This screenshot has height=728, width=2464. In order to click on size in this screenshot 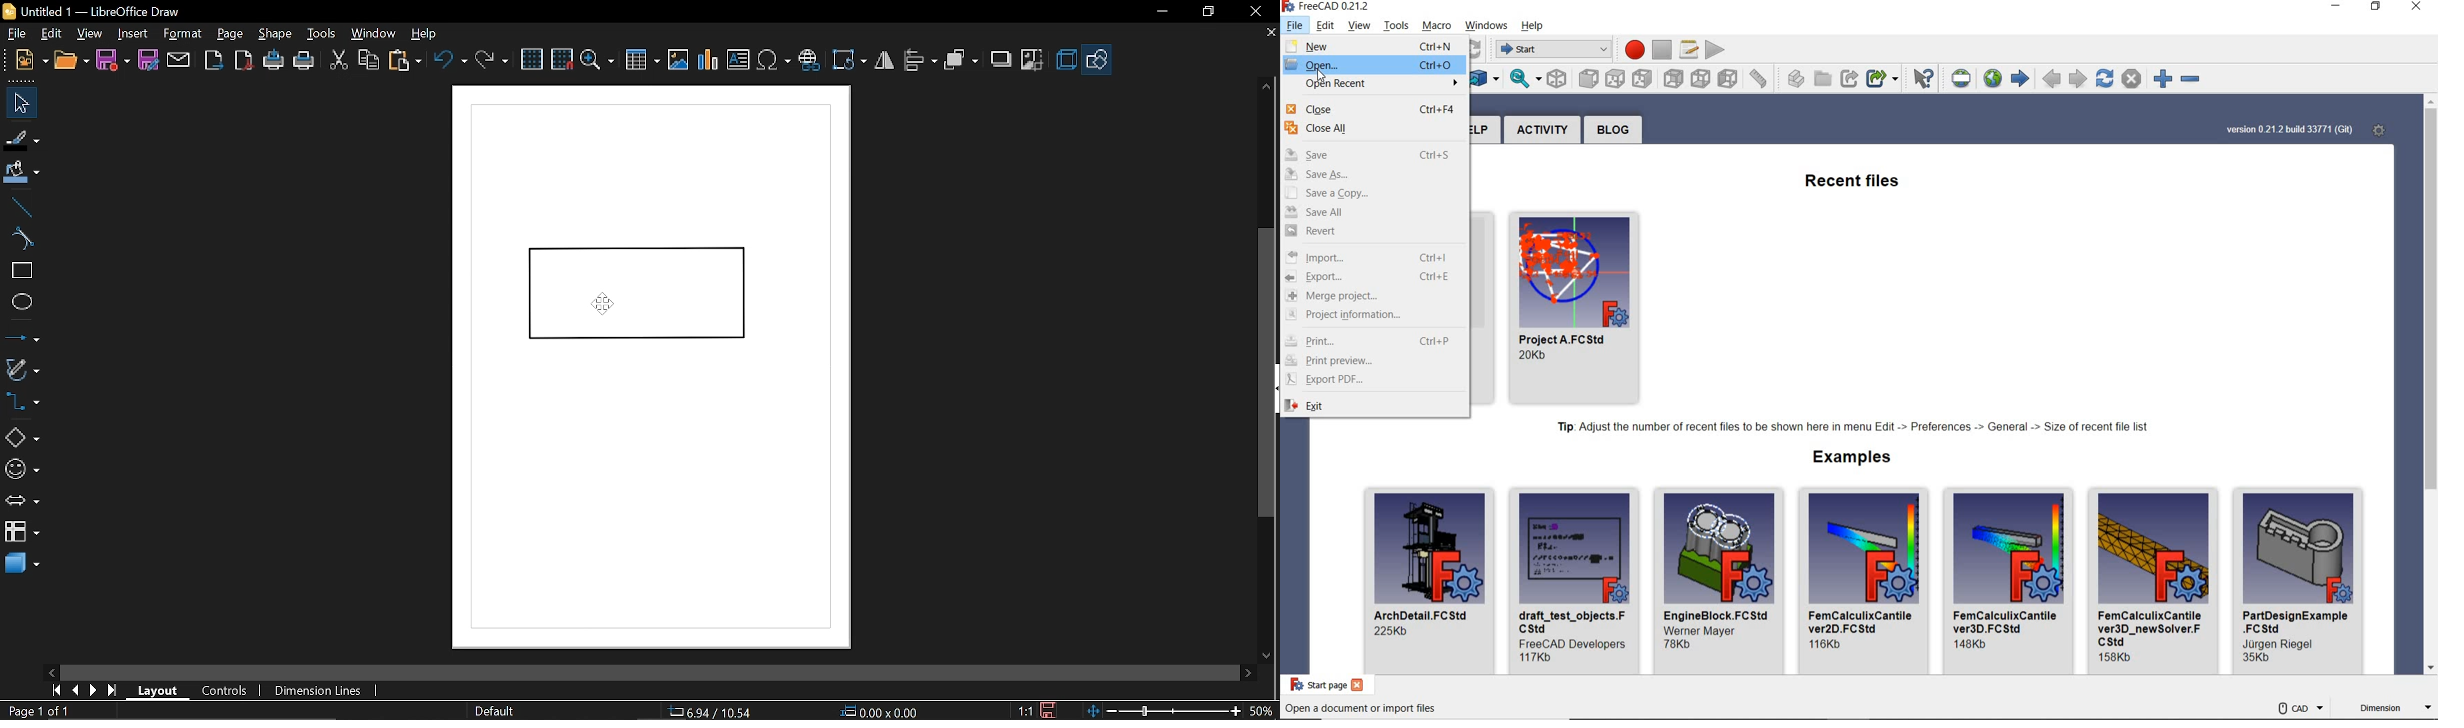, I will do `click(2118, 658)`.